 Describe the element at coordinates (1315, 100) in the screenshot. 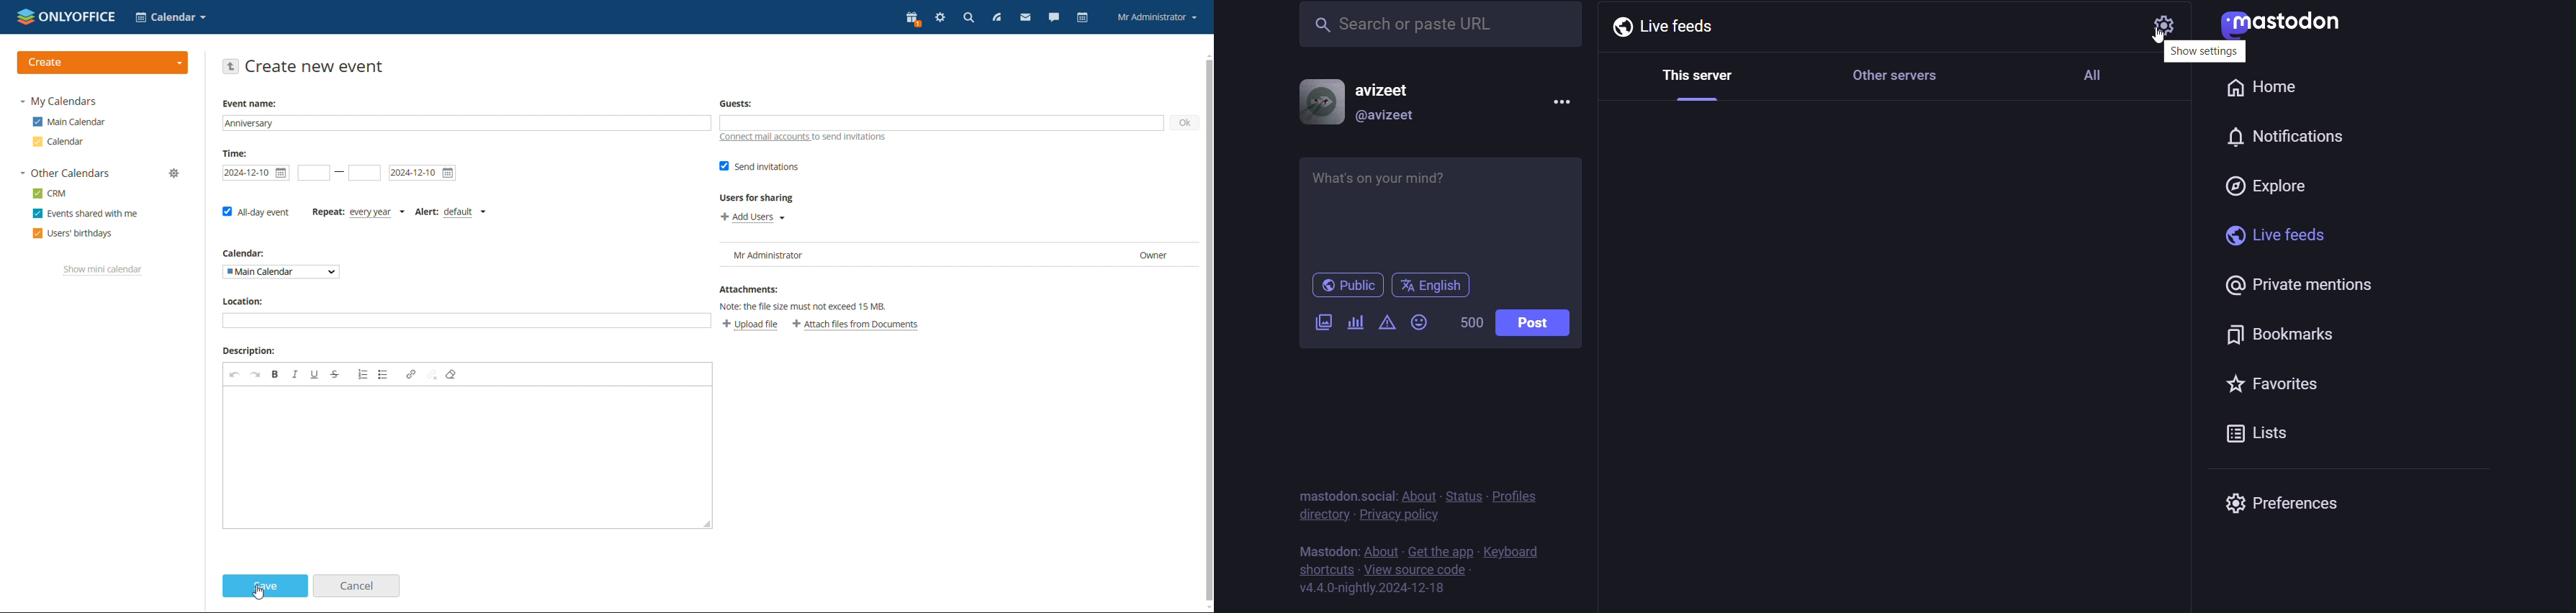

I see `display picture` at that location.